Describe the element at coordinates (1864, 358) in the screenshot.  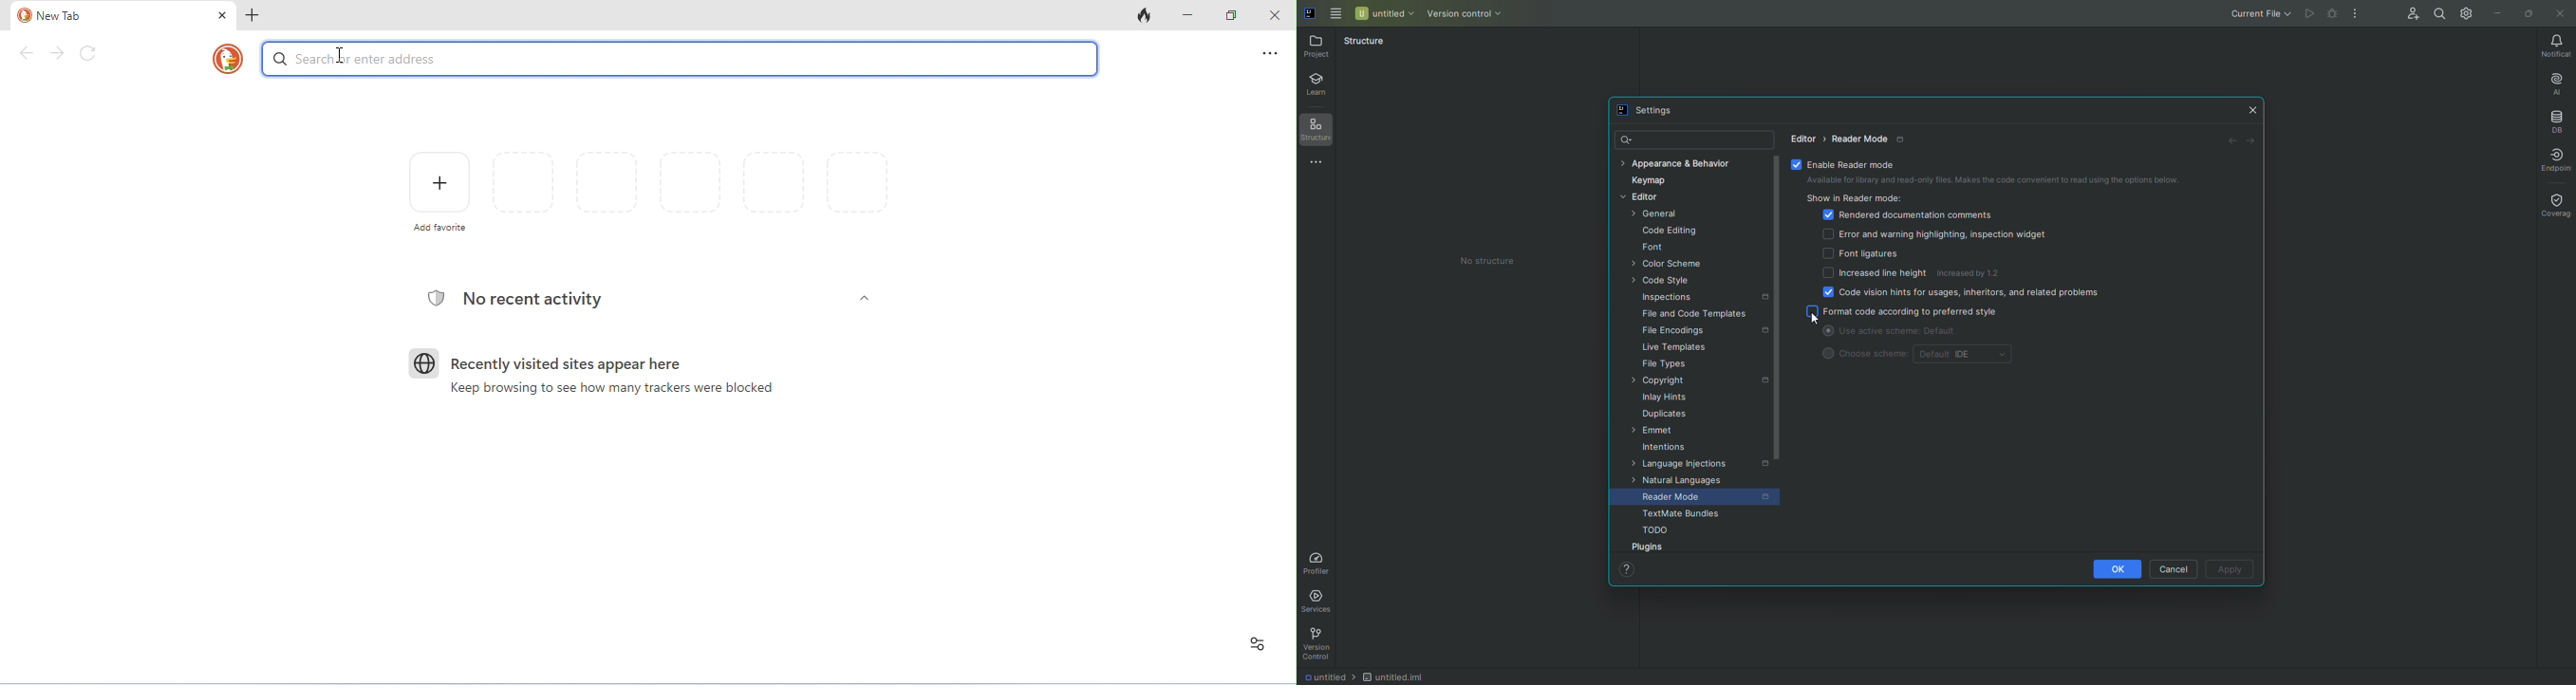
I see `Choose scheme` at that location.